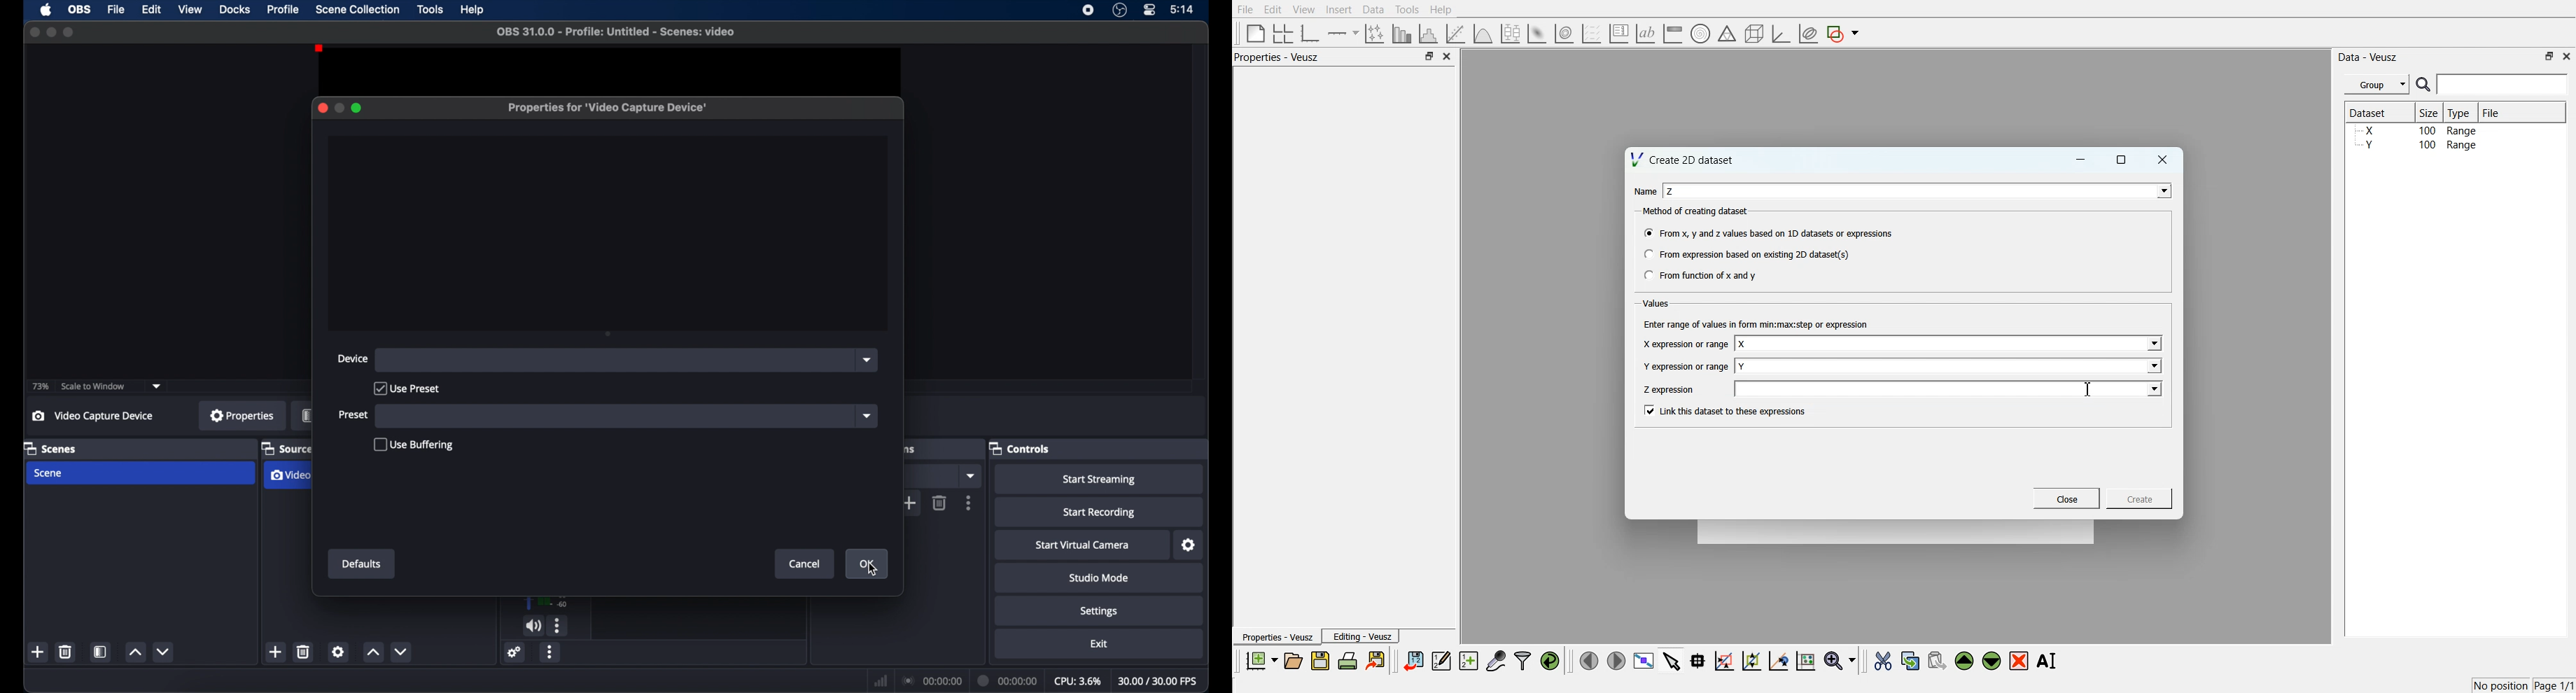  What do you see at coordinates (33, 32) in the screenshot?
I see `close` at bounding box center [33, 32].